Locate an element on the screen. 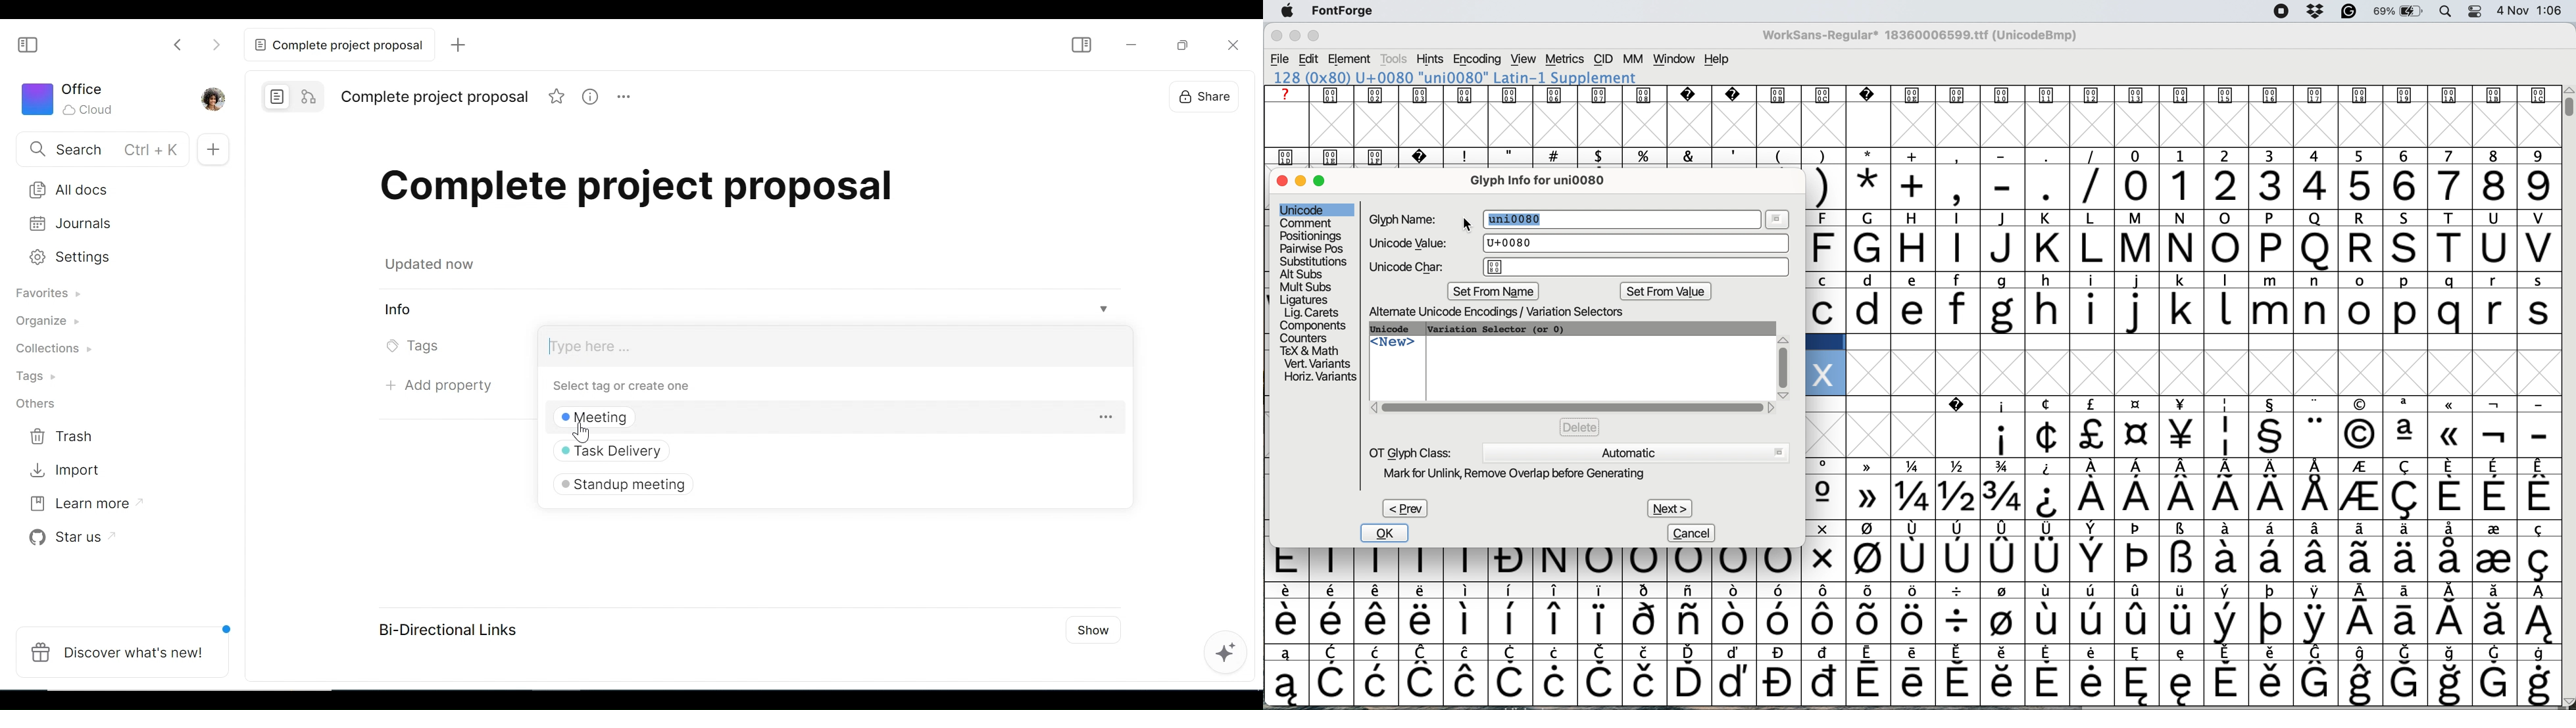 The image size is (2576, 728). lig carets is located at coordinates (1310, 313).